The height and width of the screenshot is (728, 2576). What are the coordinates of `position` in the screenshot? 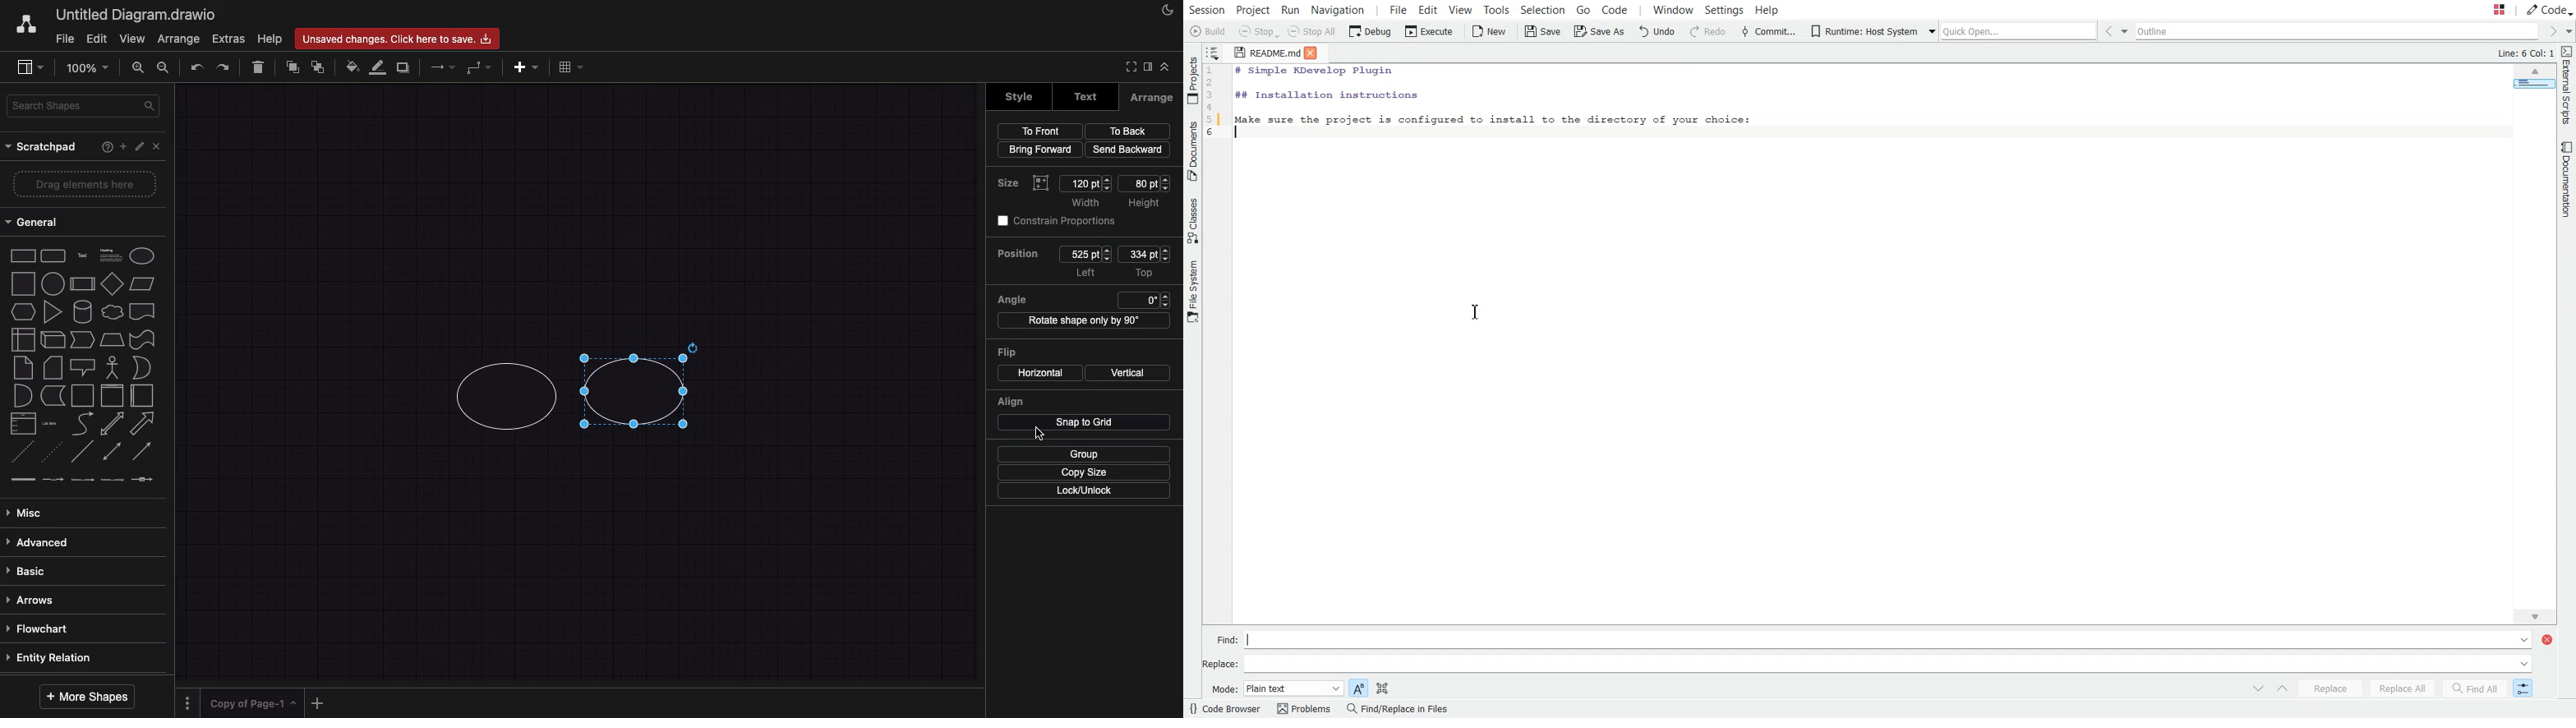 It's located at (1019, 254).